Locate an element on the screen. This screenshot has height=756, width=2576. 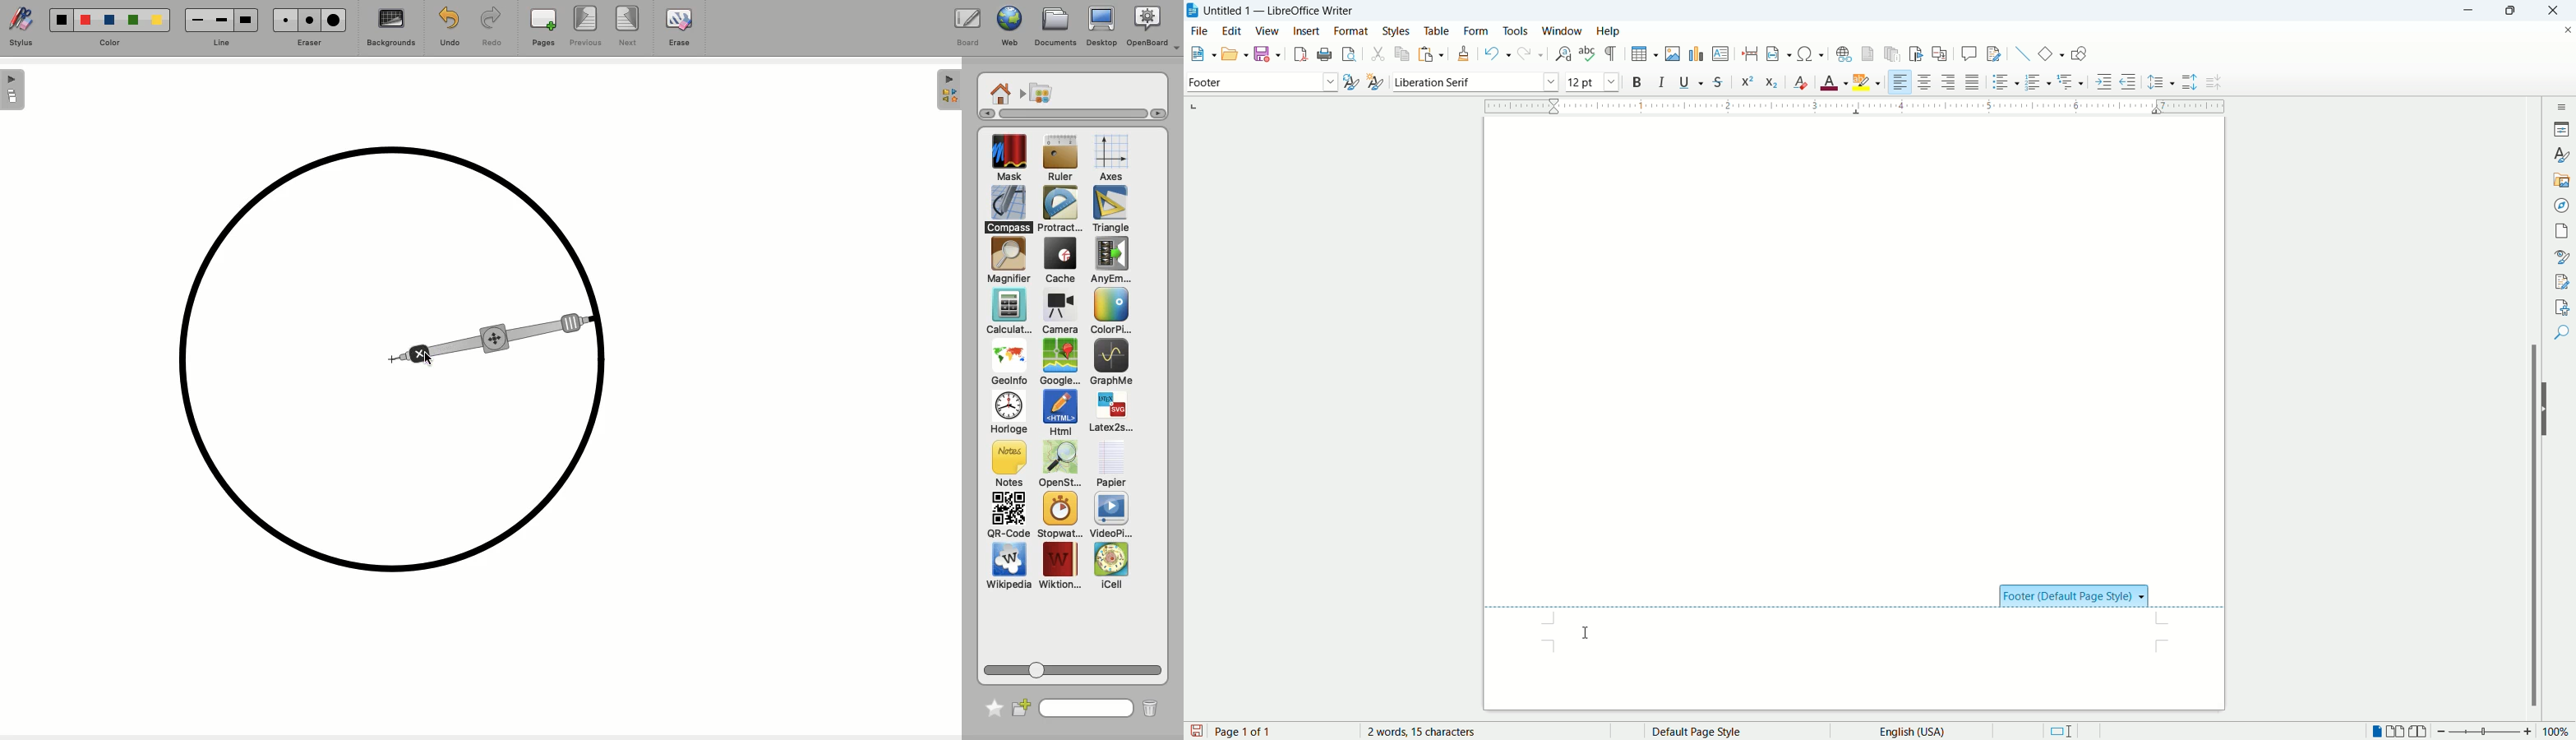
manage changes is located at coordinates (2563, 282).